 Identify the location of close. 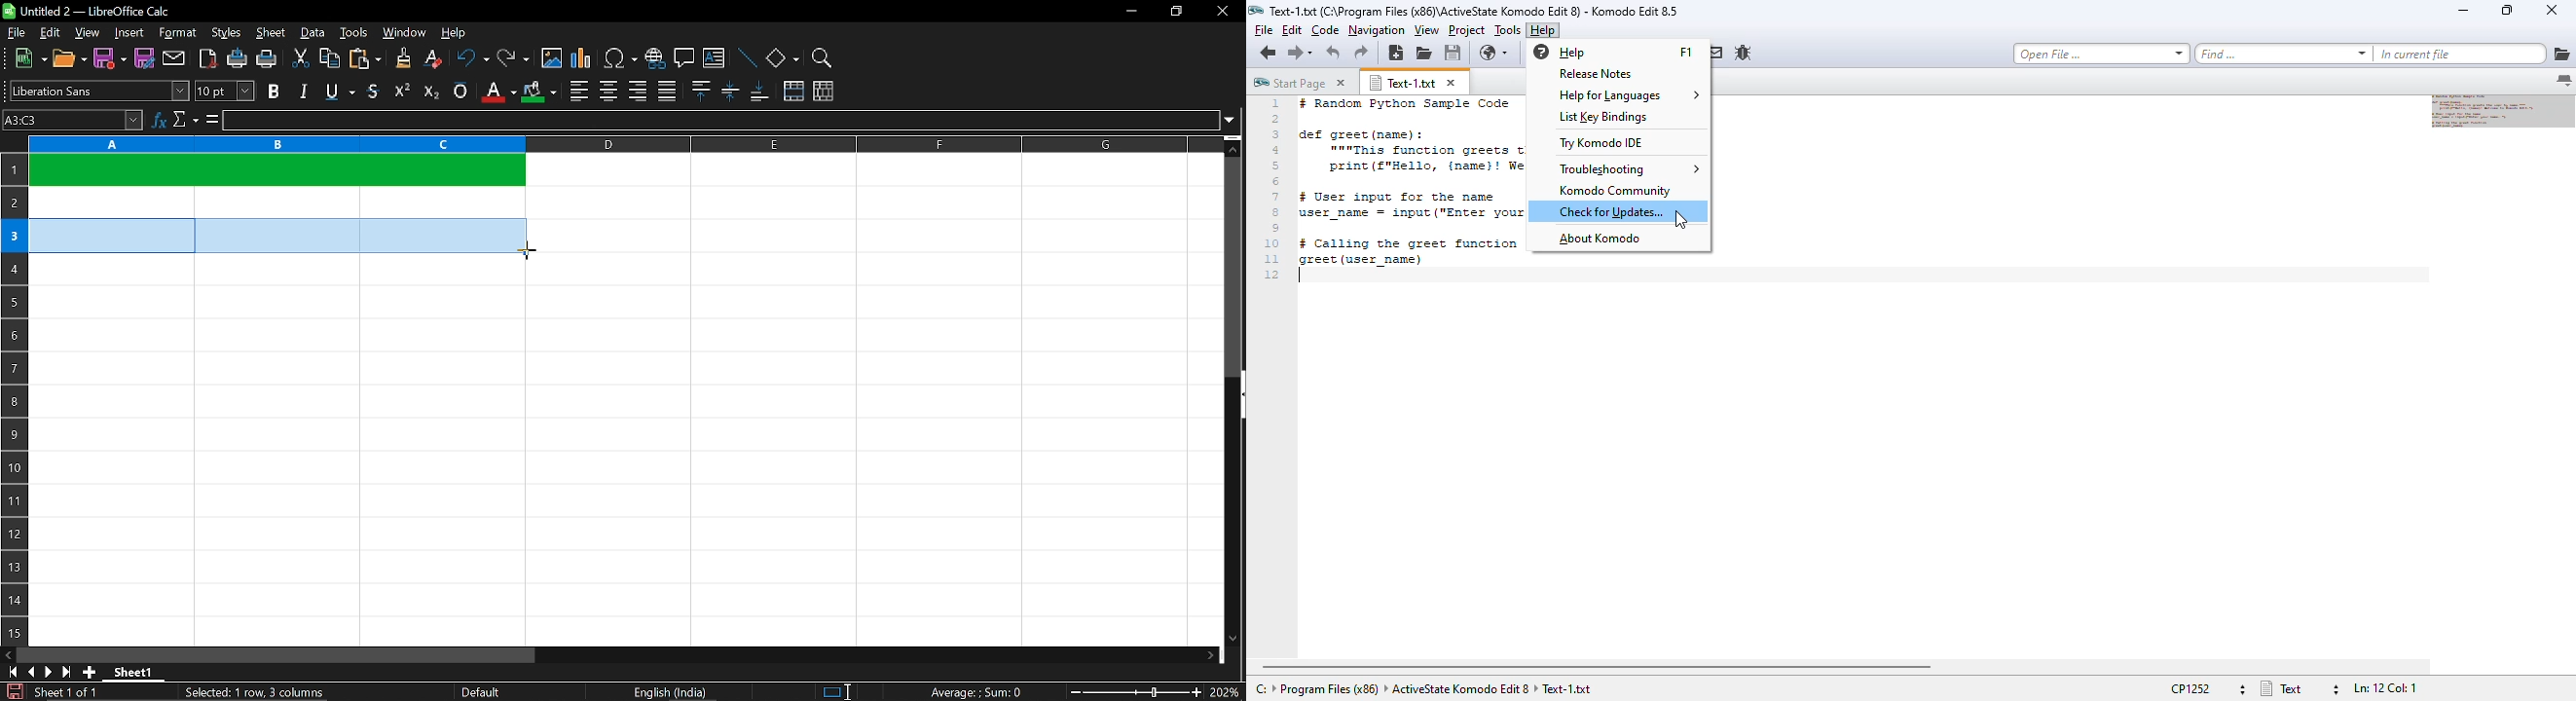
(1224, 12).